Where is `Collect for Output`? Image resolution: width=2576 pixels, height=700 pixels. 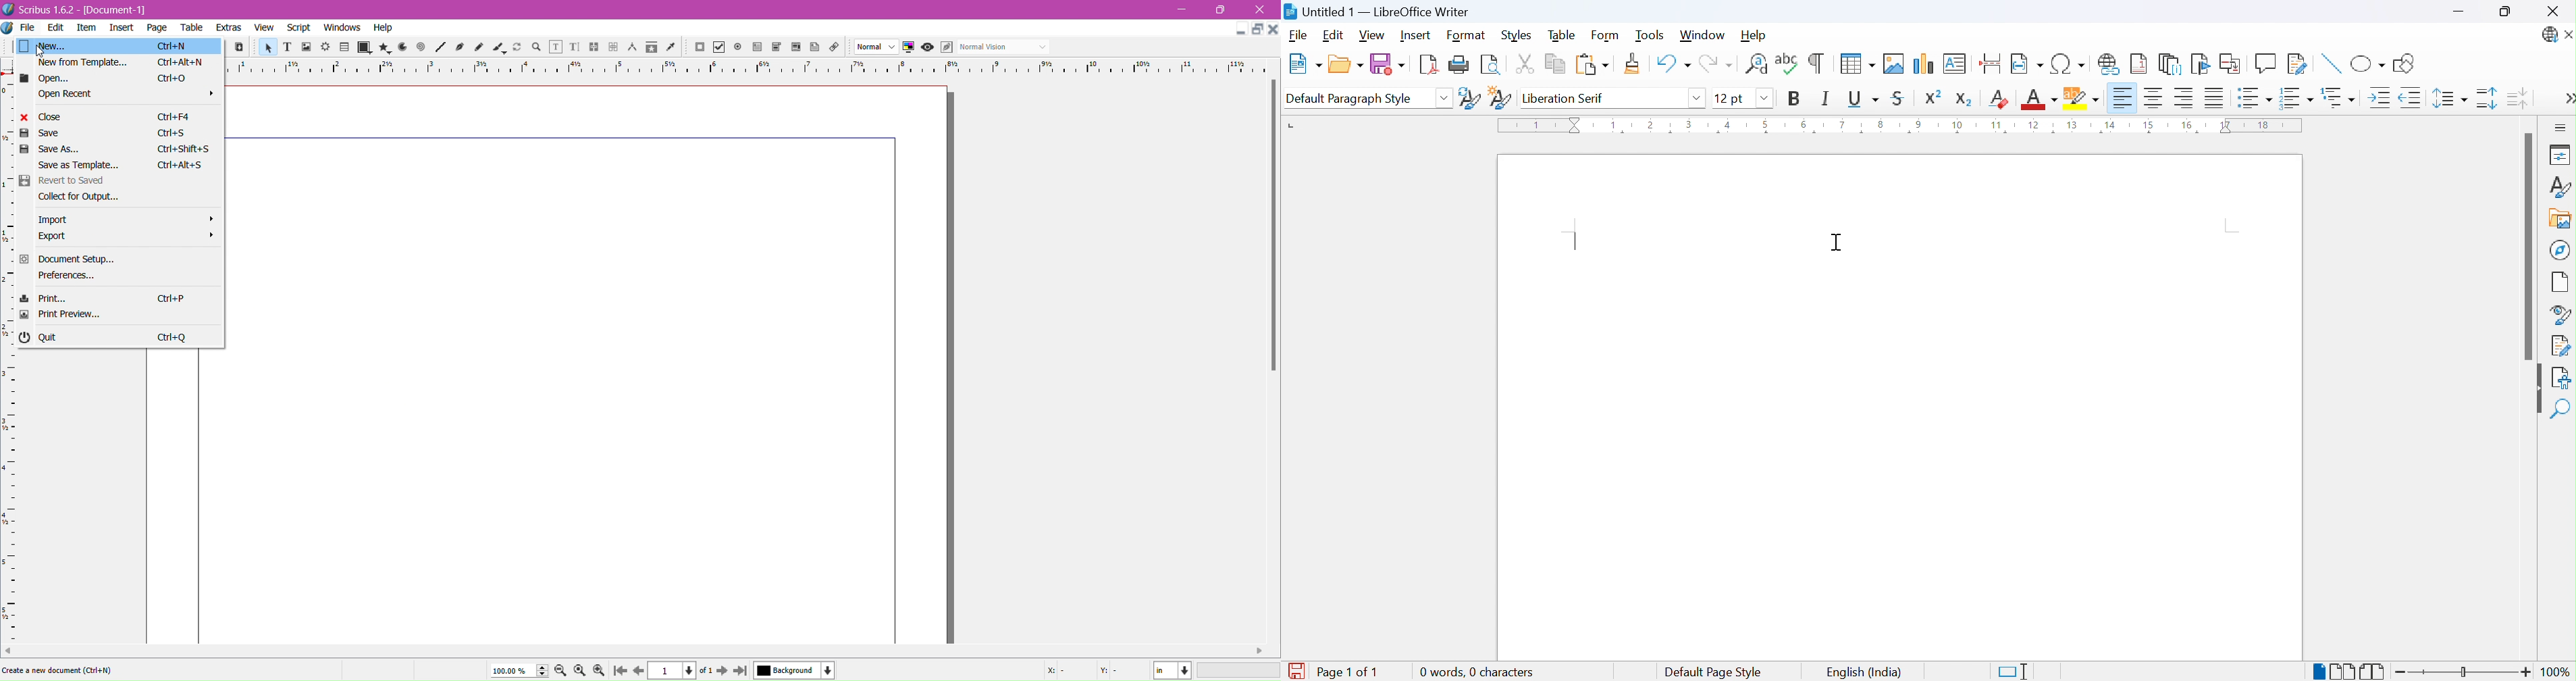 Collect for Output is located at coordinates (122, 199).